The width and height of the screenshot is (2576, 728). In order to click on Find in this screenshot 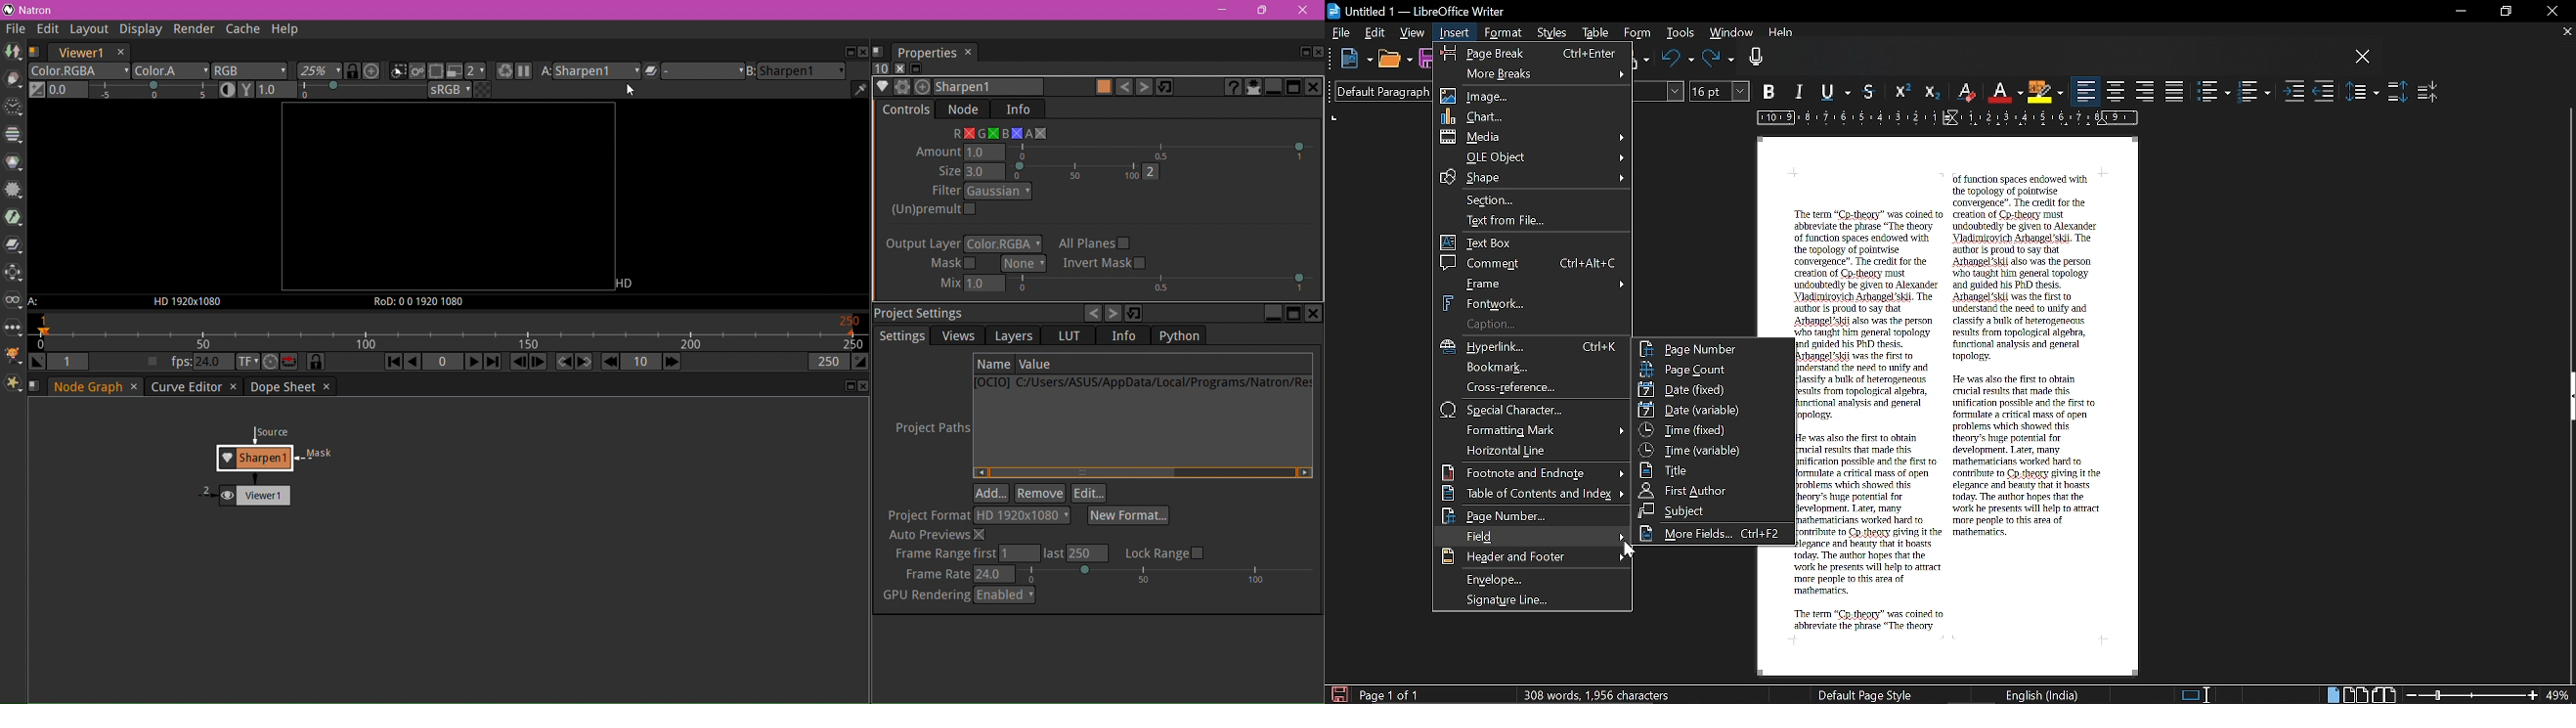, I will do `click(1529, 536)`.